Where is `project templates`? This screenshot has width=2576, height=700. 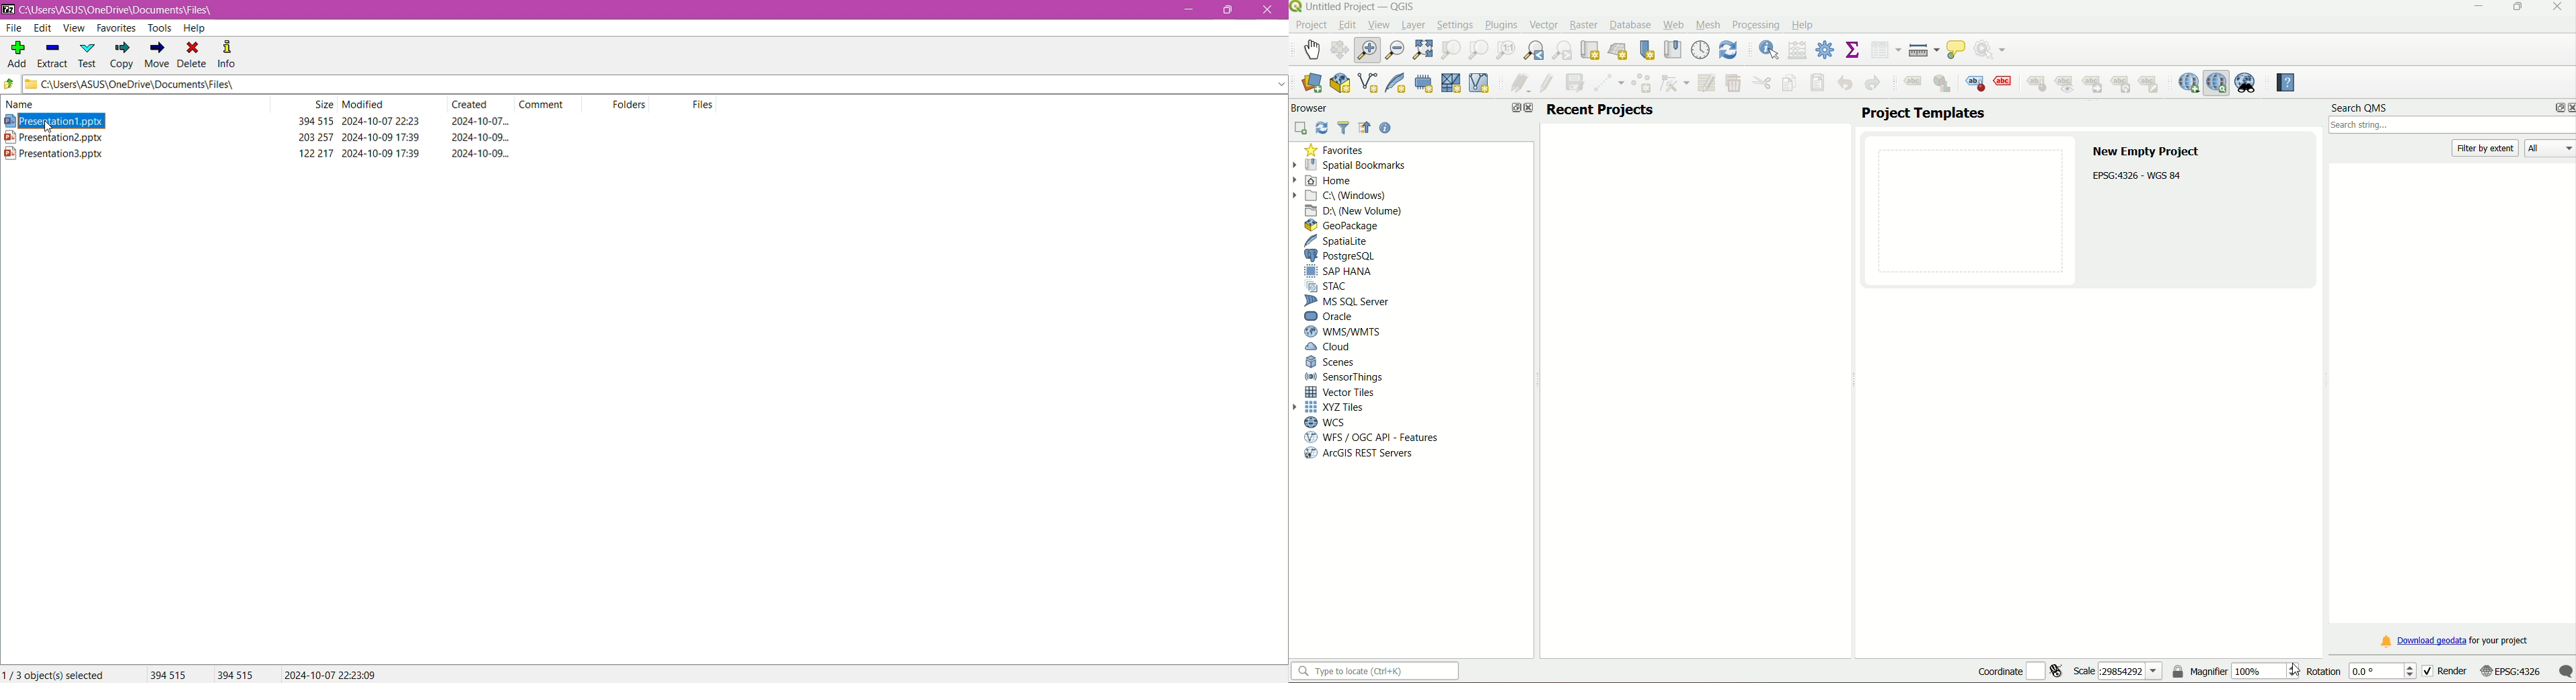 project templates is located at coordinates (1922, 114).